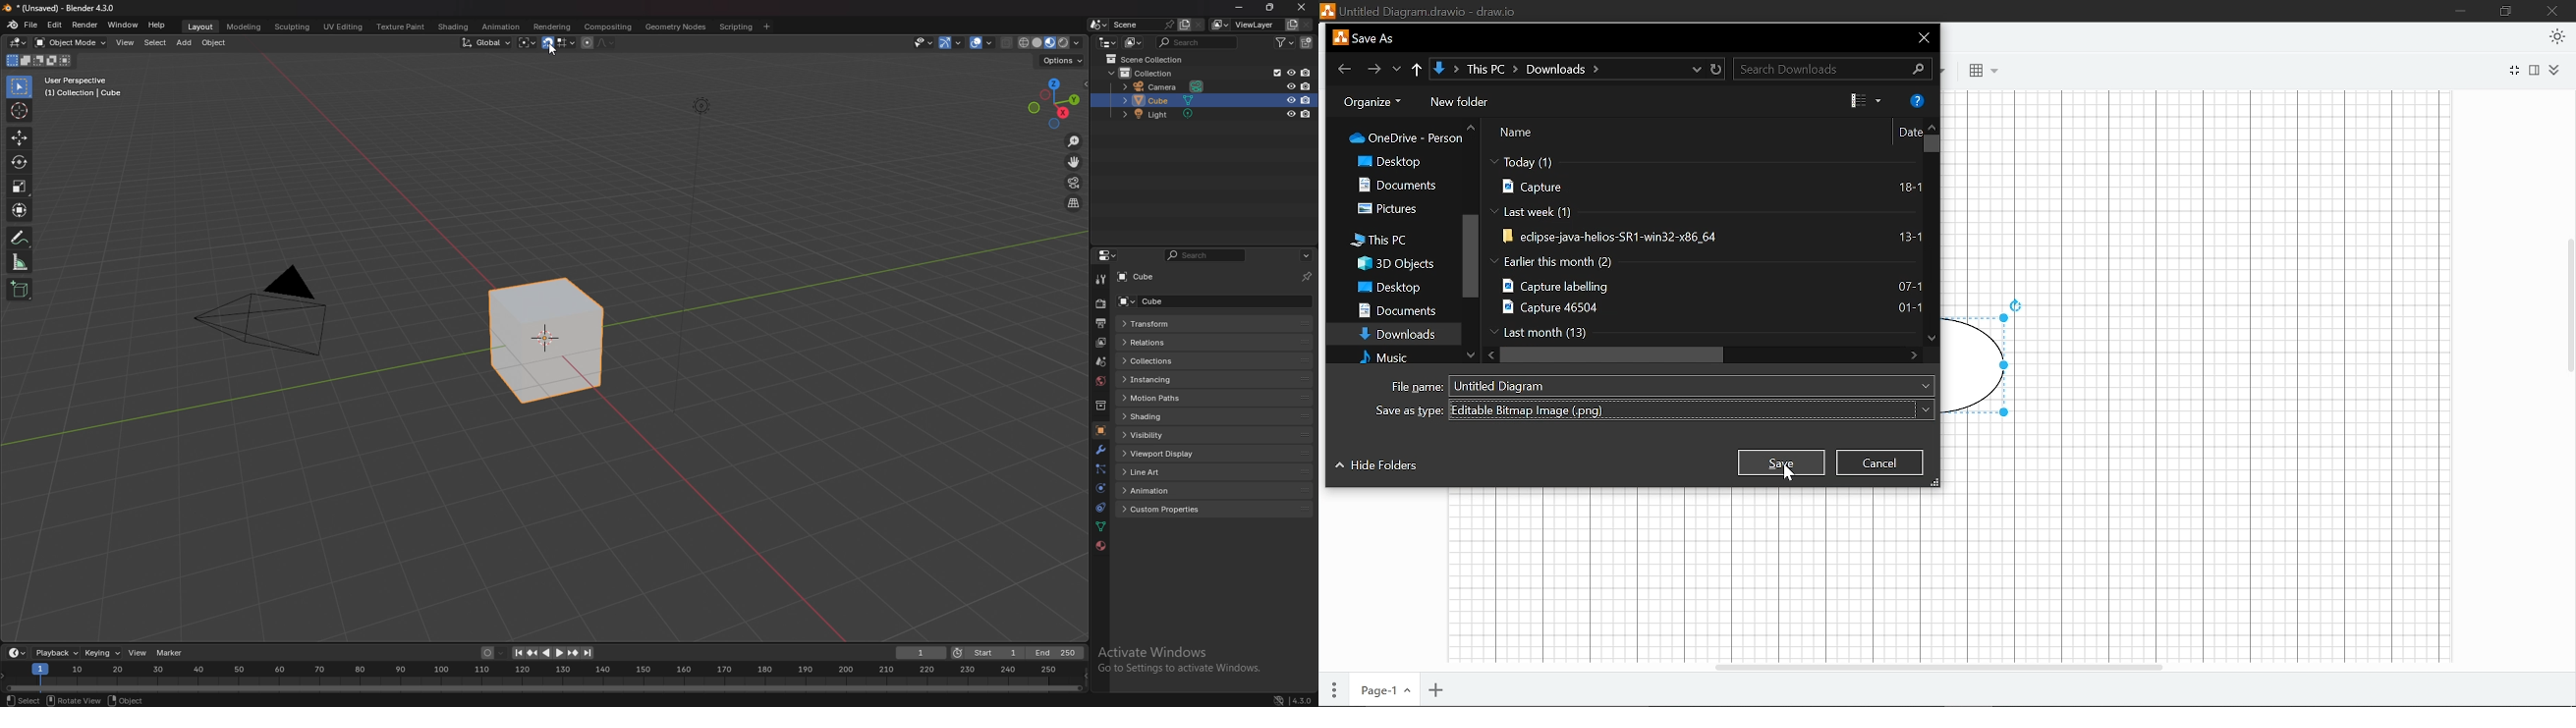 The width and height of the screenshot is (2576, 728). What do you see at coordinates (2554, 11) in the screenshot?
I see `close` at bounding box center [2554, 11].